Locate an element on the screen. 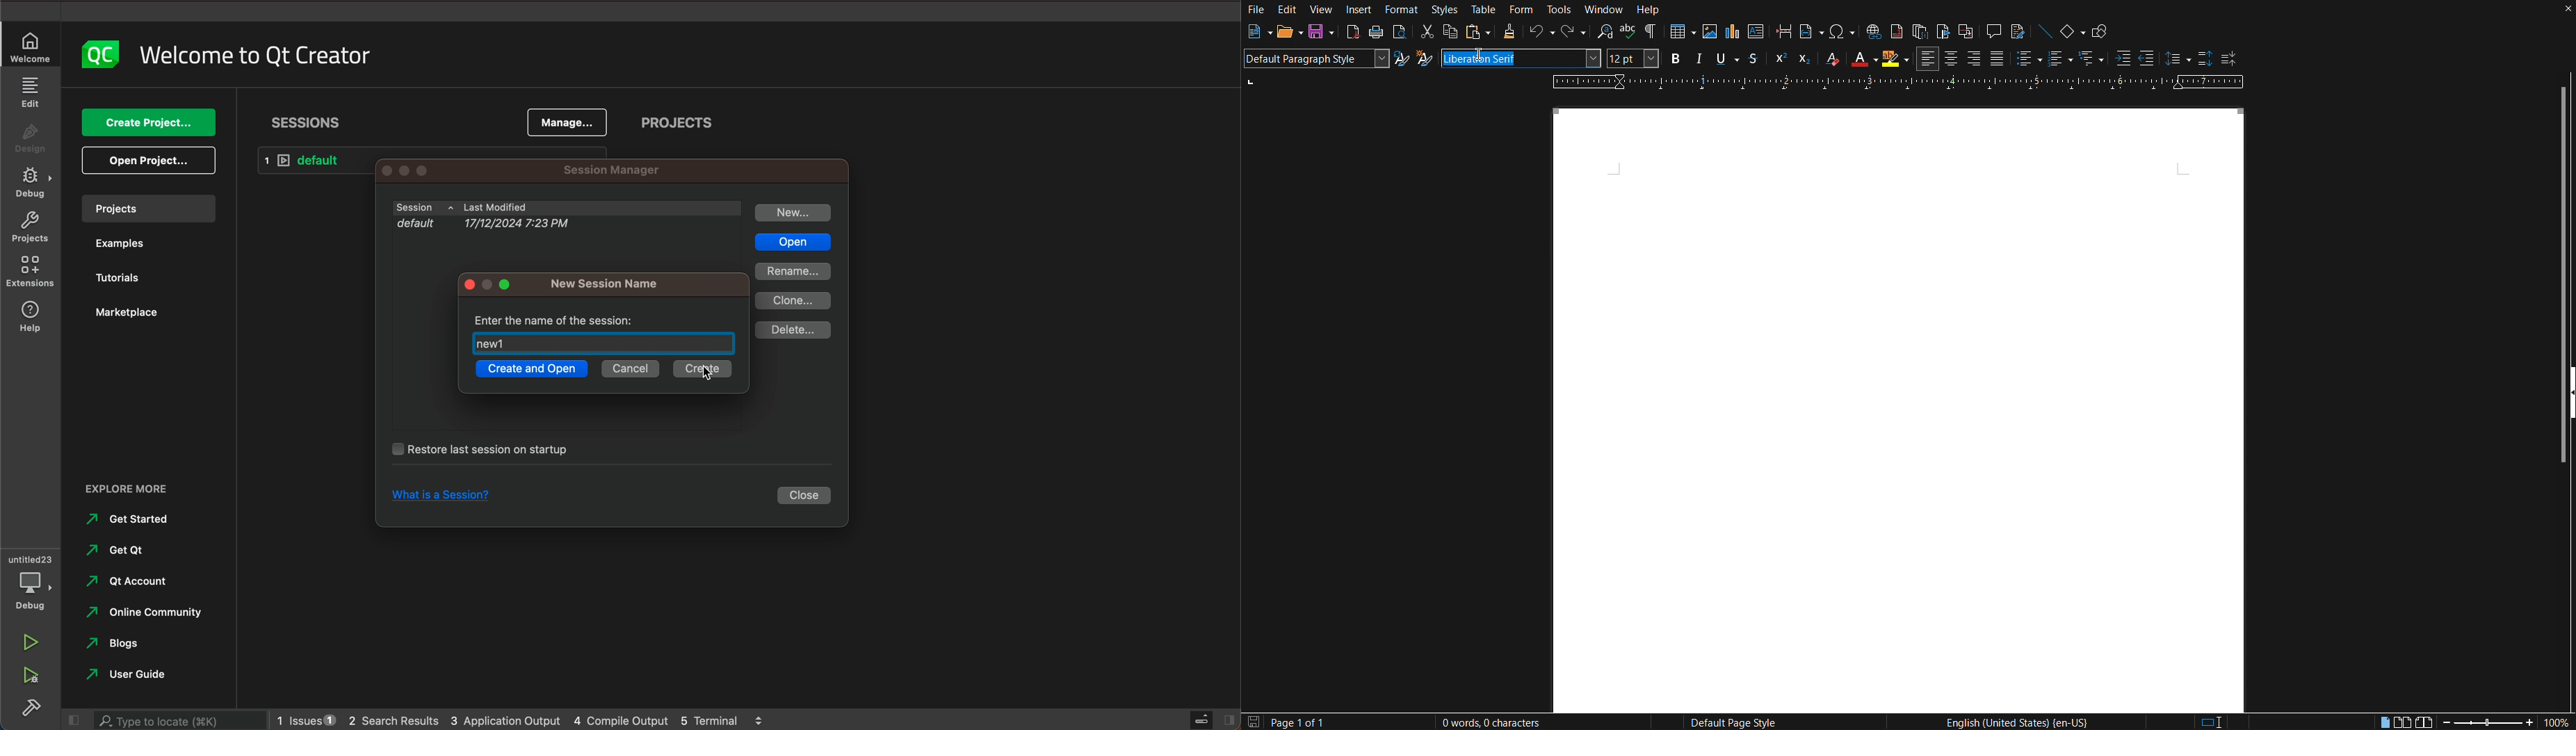 The width and height of the screenshot is (2576, 756). Book view is located at coordinates (2423, 720).